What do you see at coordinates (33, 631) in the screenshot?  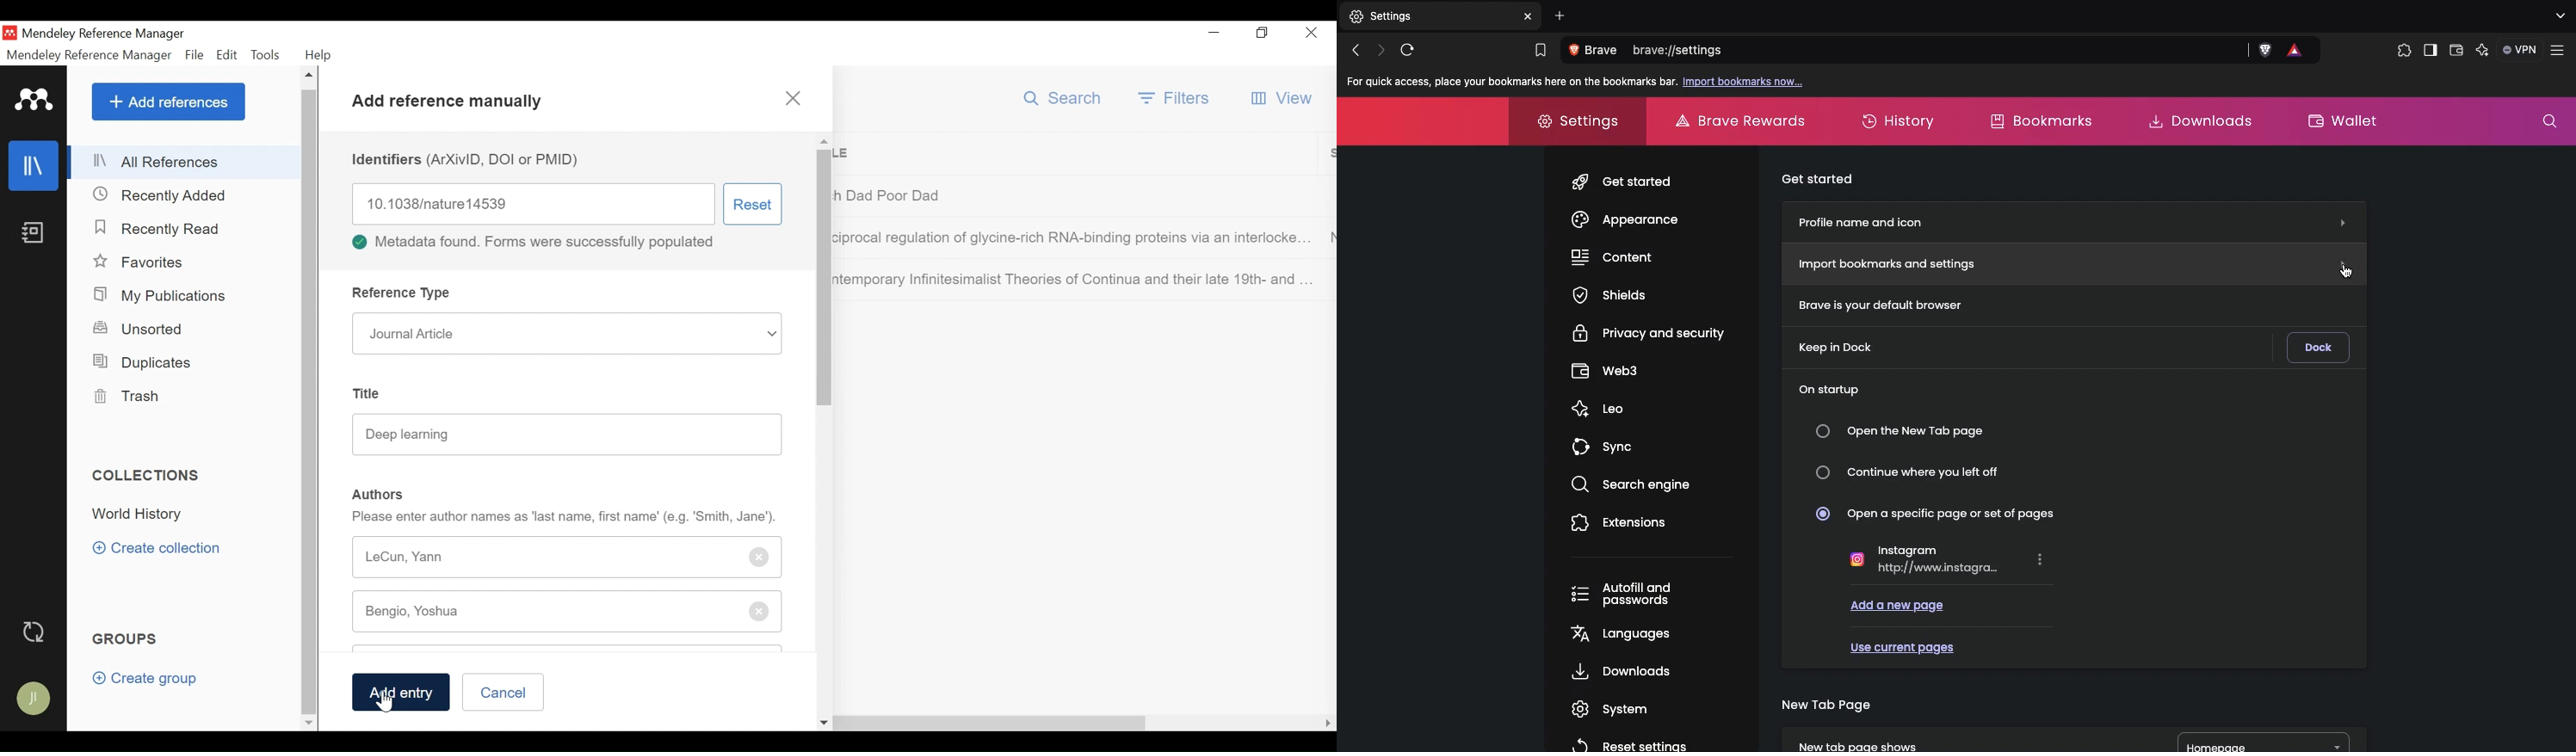 I see `Sync` at bounding box center [33, 631].